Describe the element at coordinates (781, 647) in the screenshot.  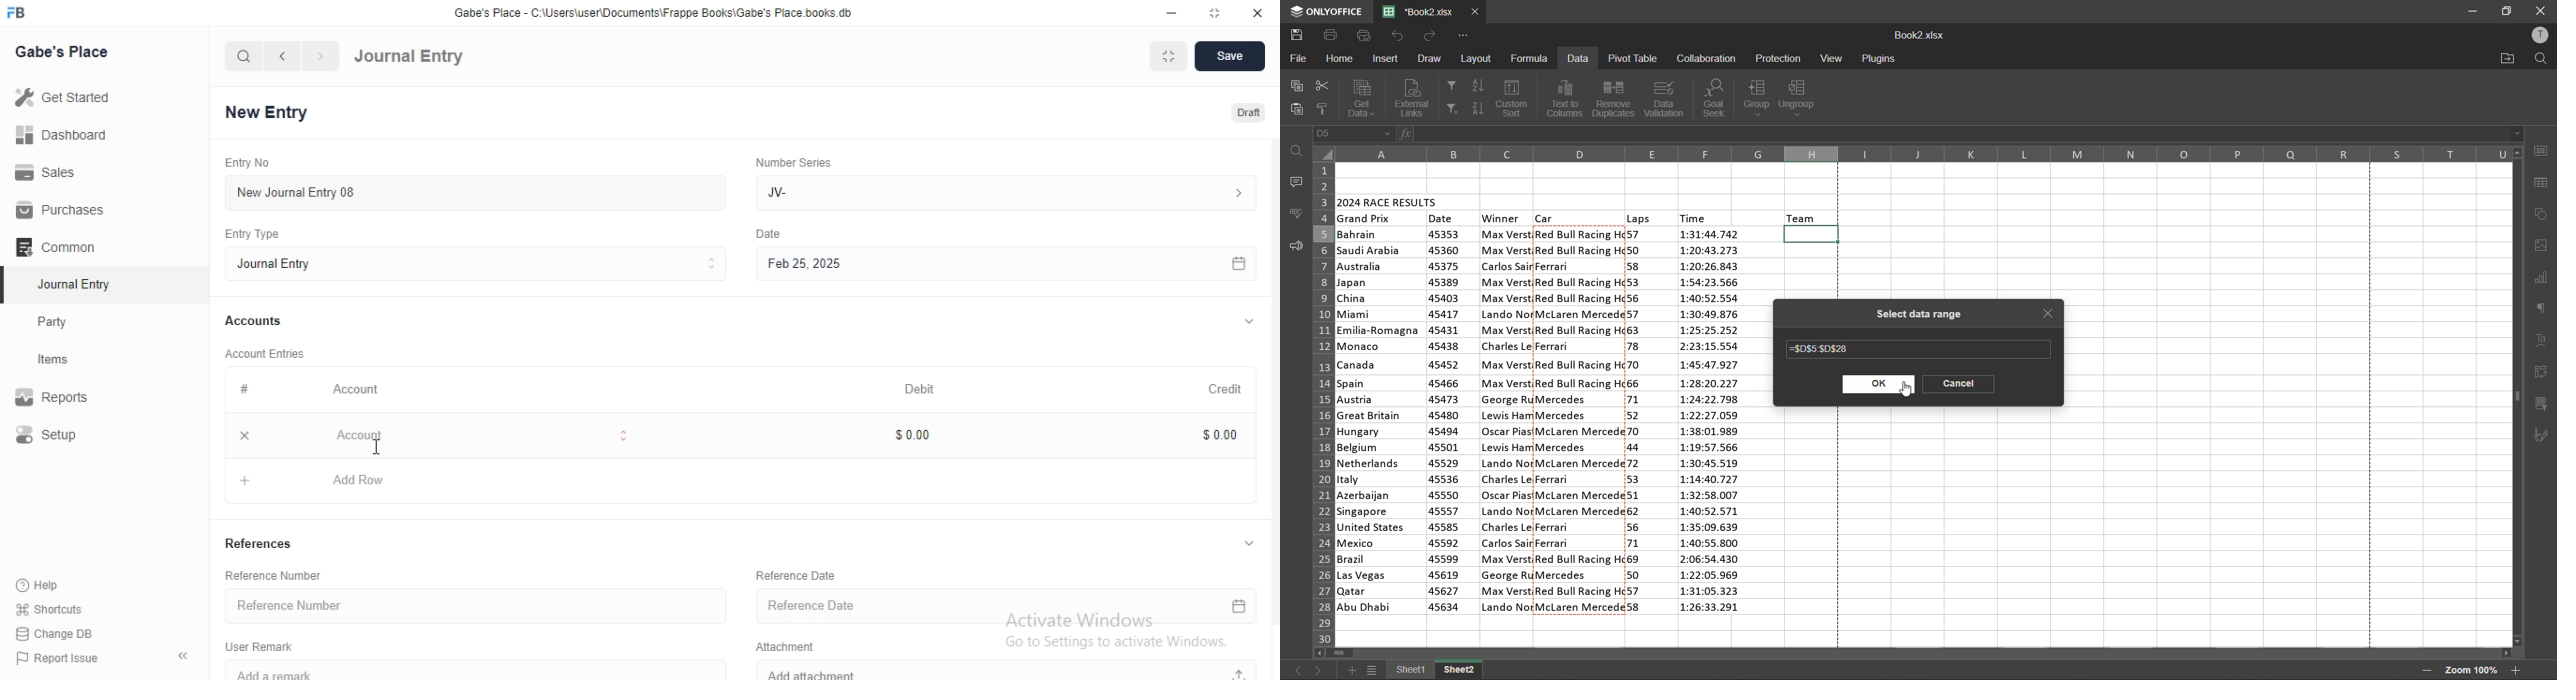
I see `Attachment` at that location.